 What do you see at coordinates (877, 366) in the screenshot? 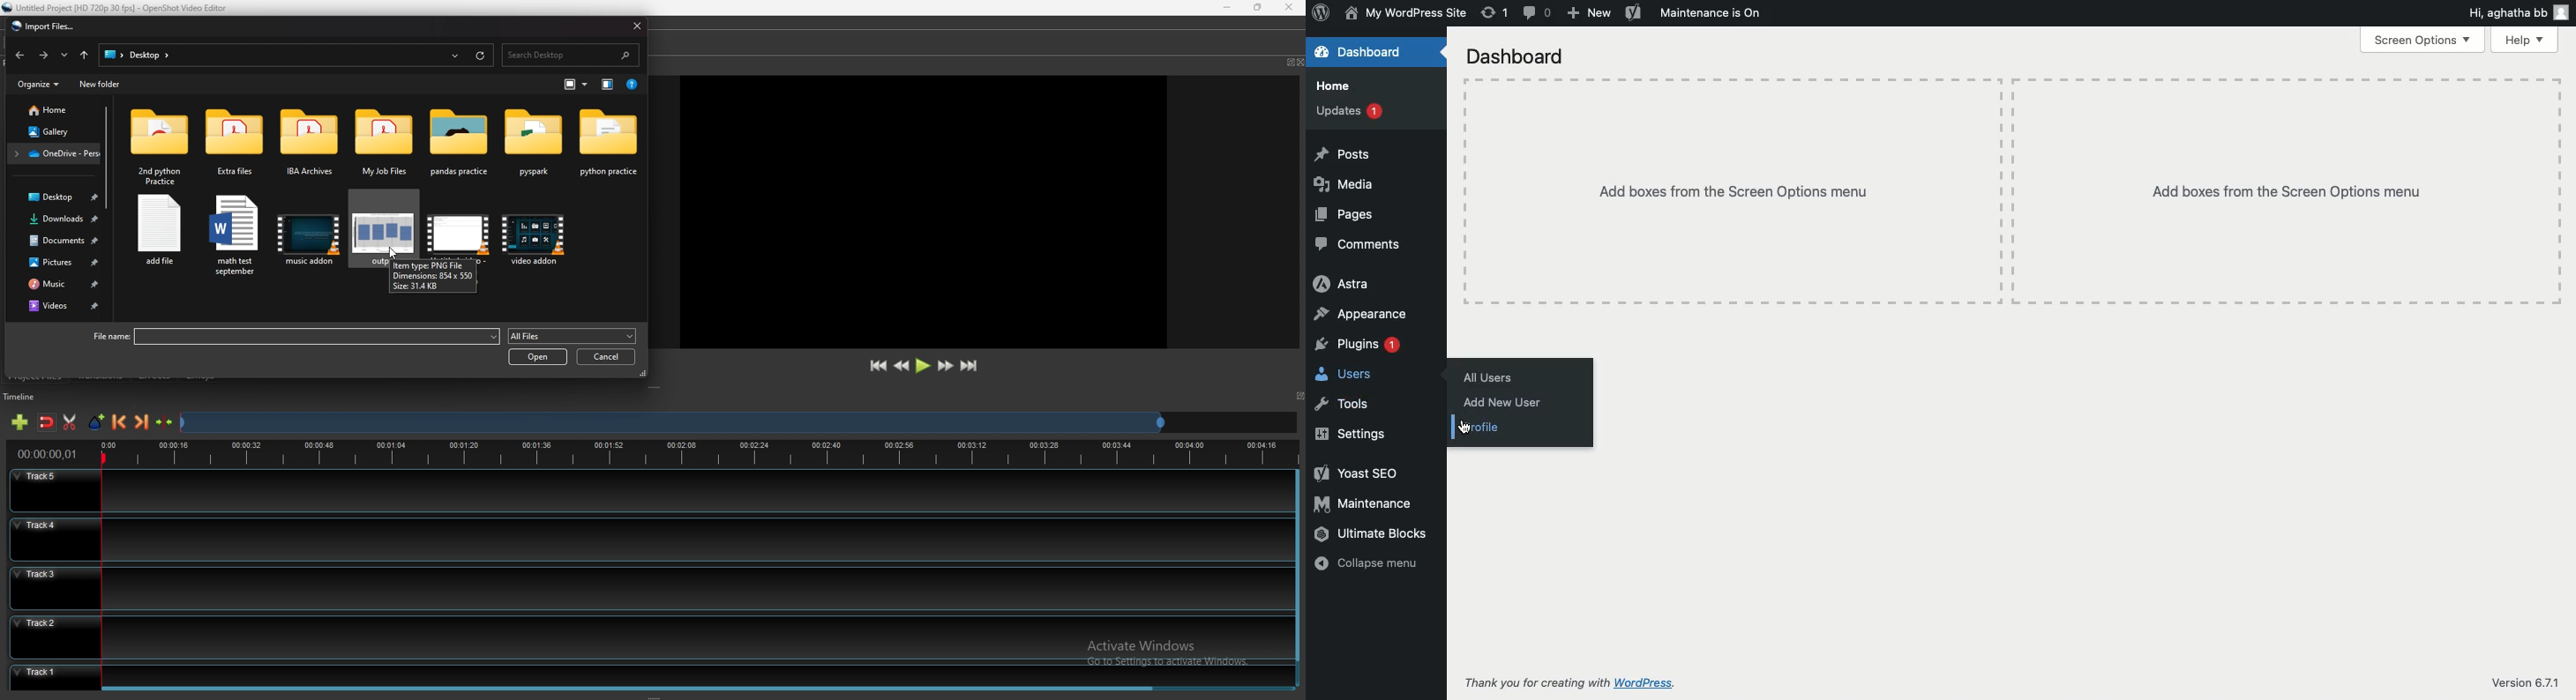
I see `jump to start` at bounding box center [877, 366].